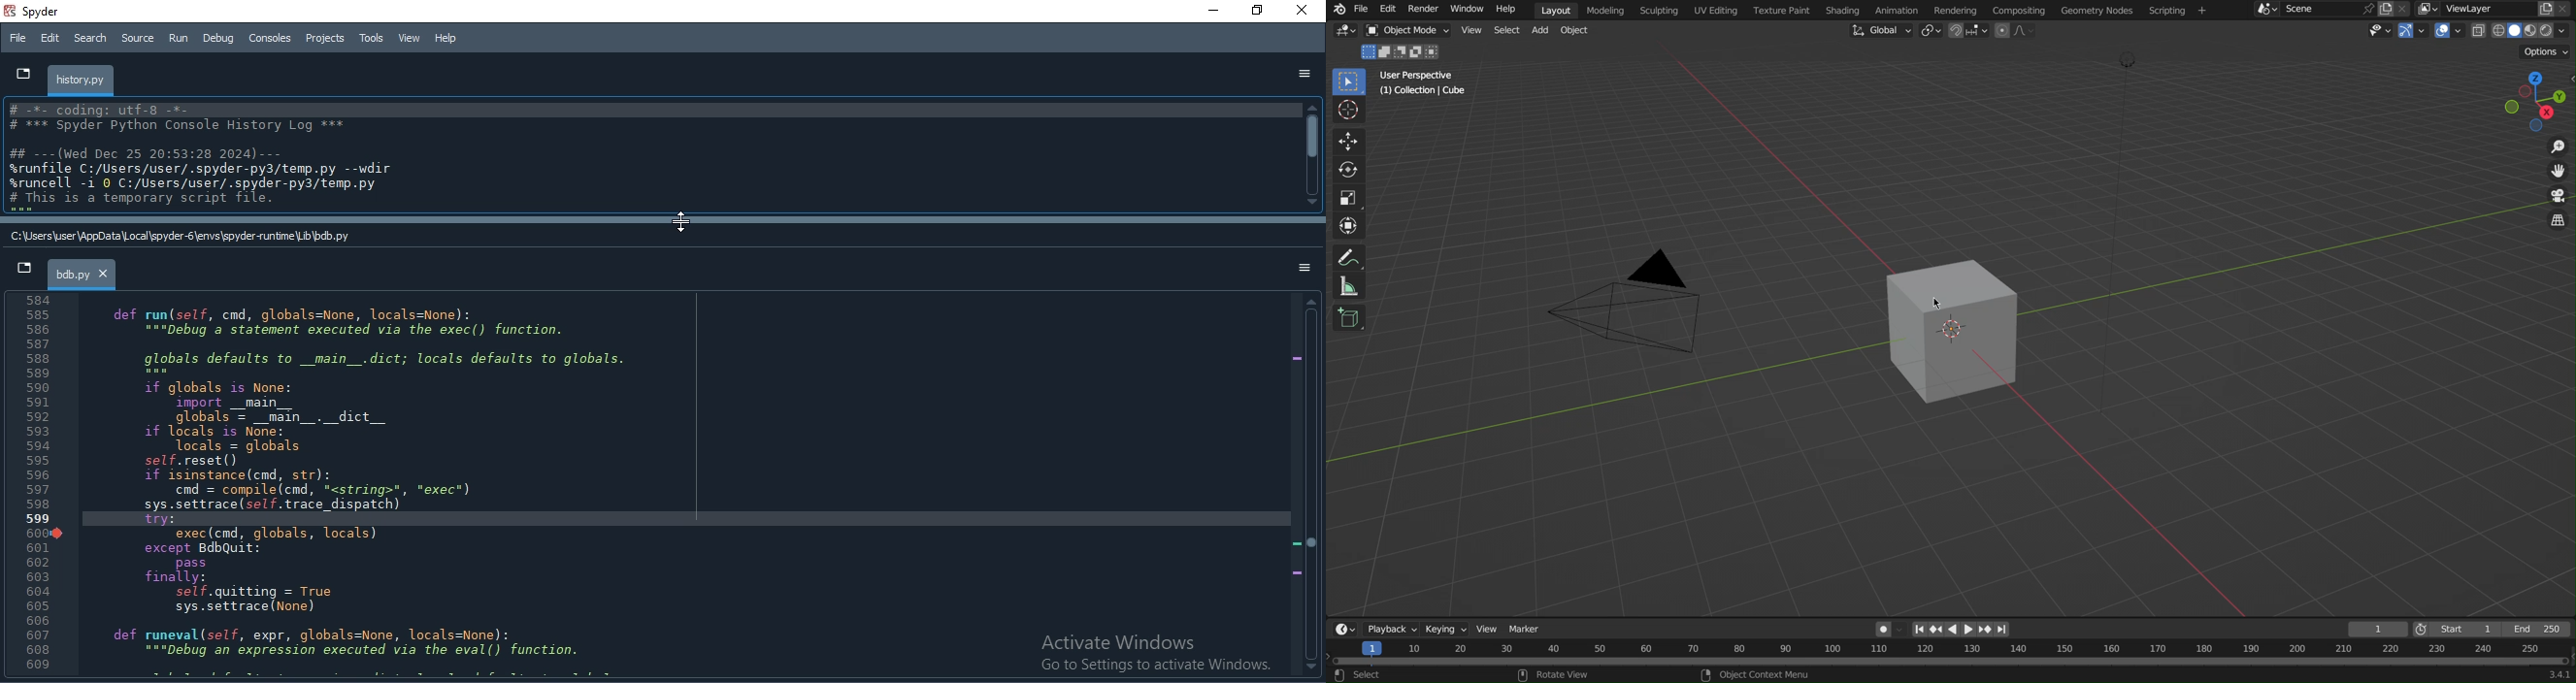  Describe the element at coordinates (1388, 627) in the screenshot. I see `Playback ` at that location.